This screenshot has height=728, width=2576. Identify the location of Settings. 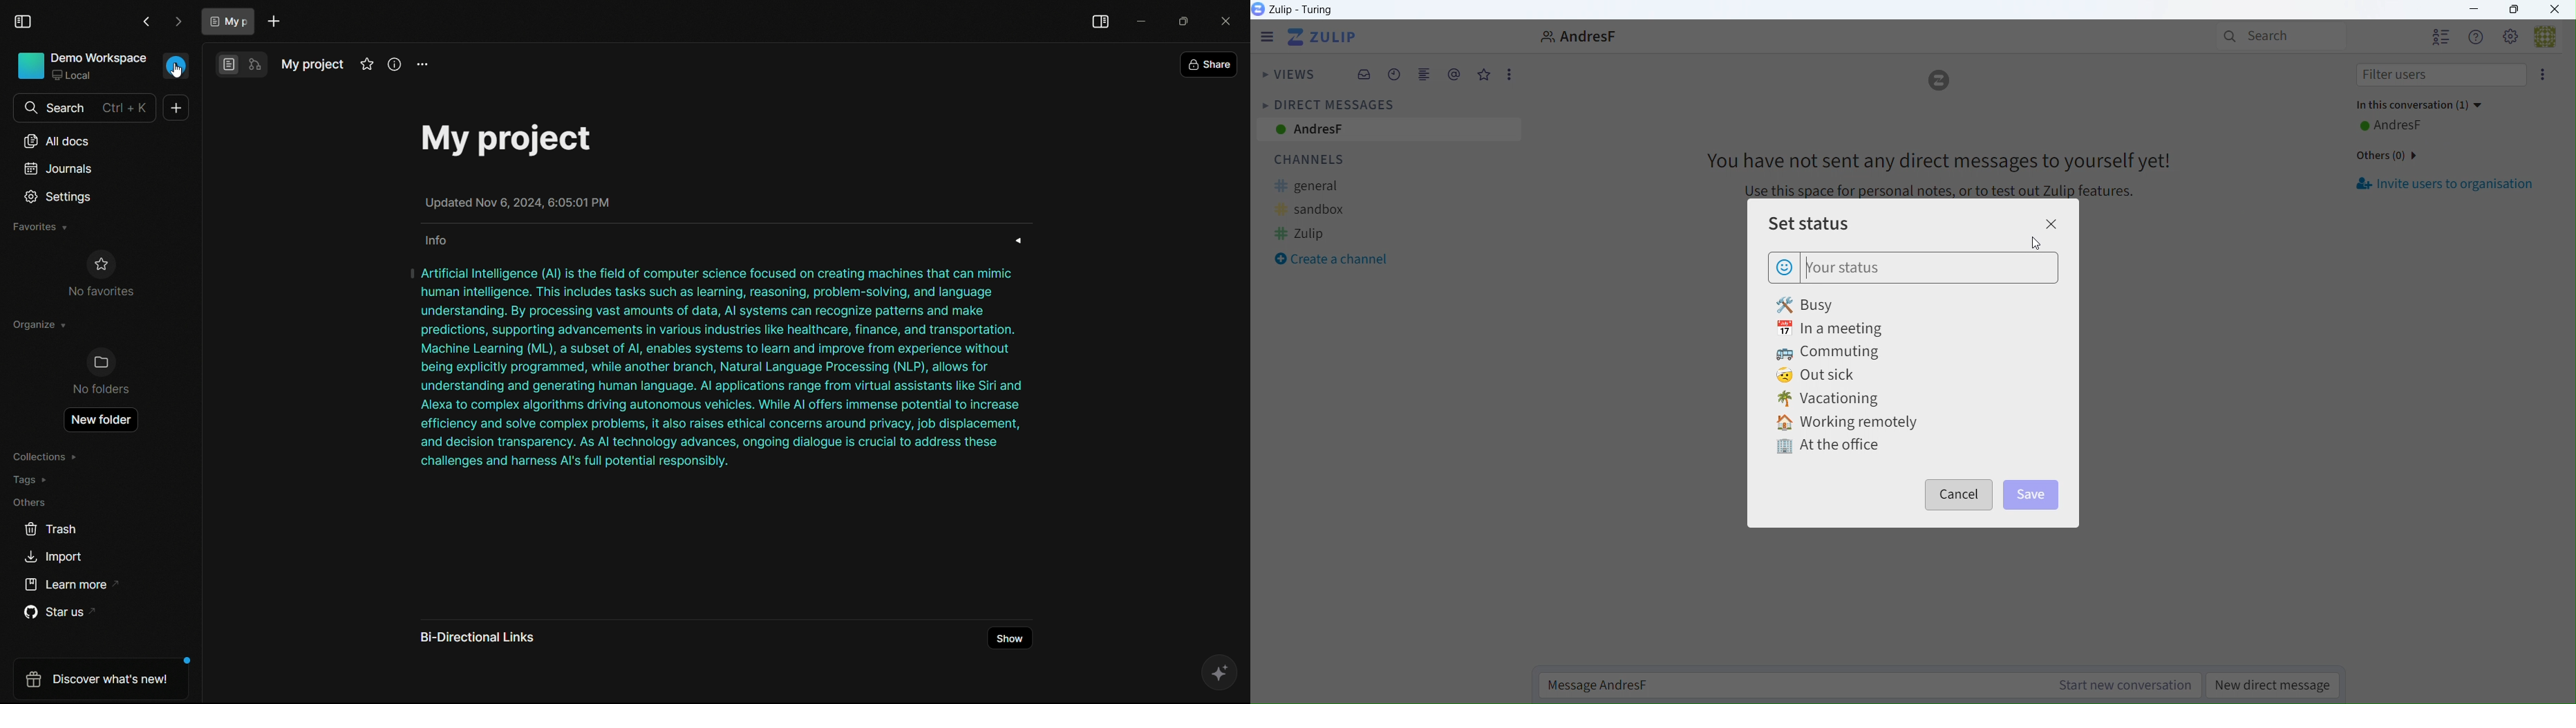
(2512, 38).